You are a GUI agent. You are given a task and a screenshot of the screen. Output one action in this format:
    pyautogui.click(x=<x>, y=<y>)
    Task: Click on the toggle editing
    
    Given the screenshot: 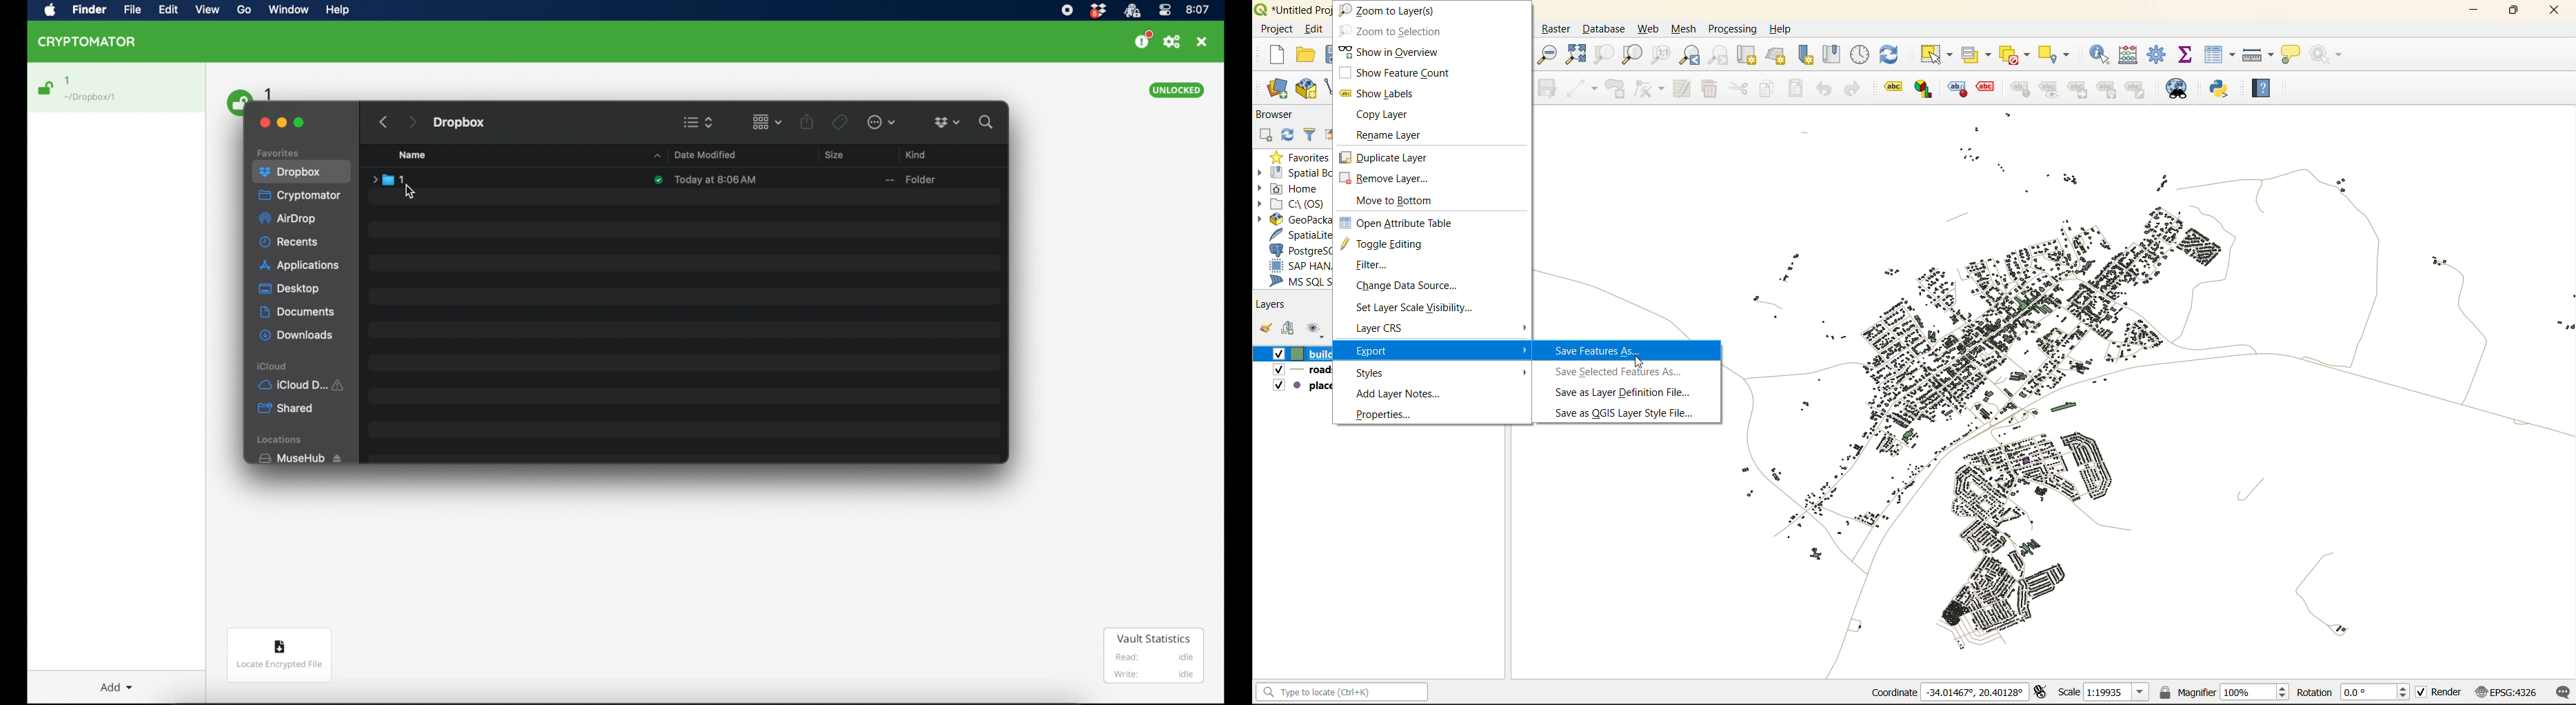 What is the action you would take?
    pyautogui.click(x=1385, y=244)
    